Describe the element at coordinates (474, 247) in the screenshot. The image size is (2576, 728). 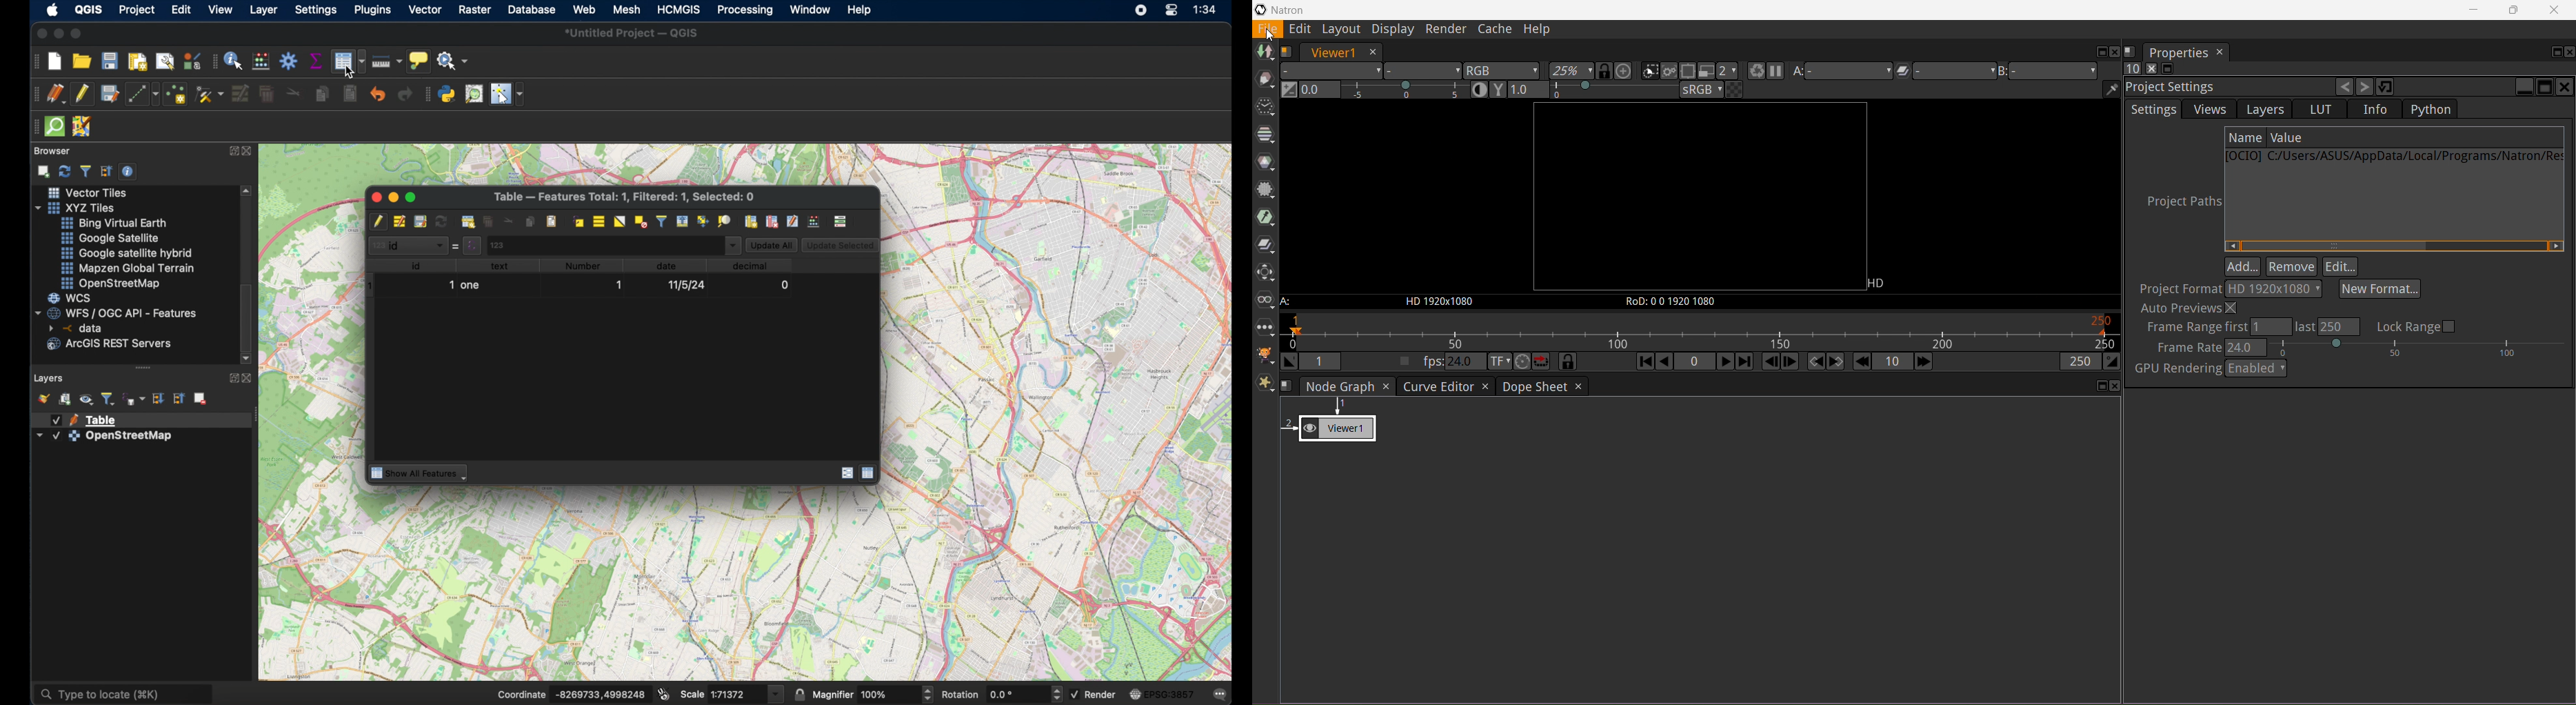
I see `id value` at that location.